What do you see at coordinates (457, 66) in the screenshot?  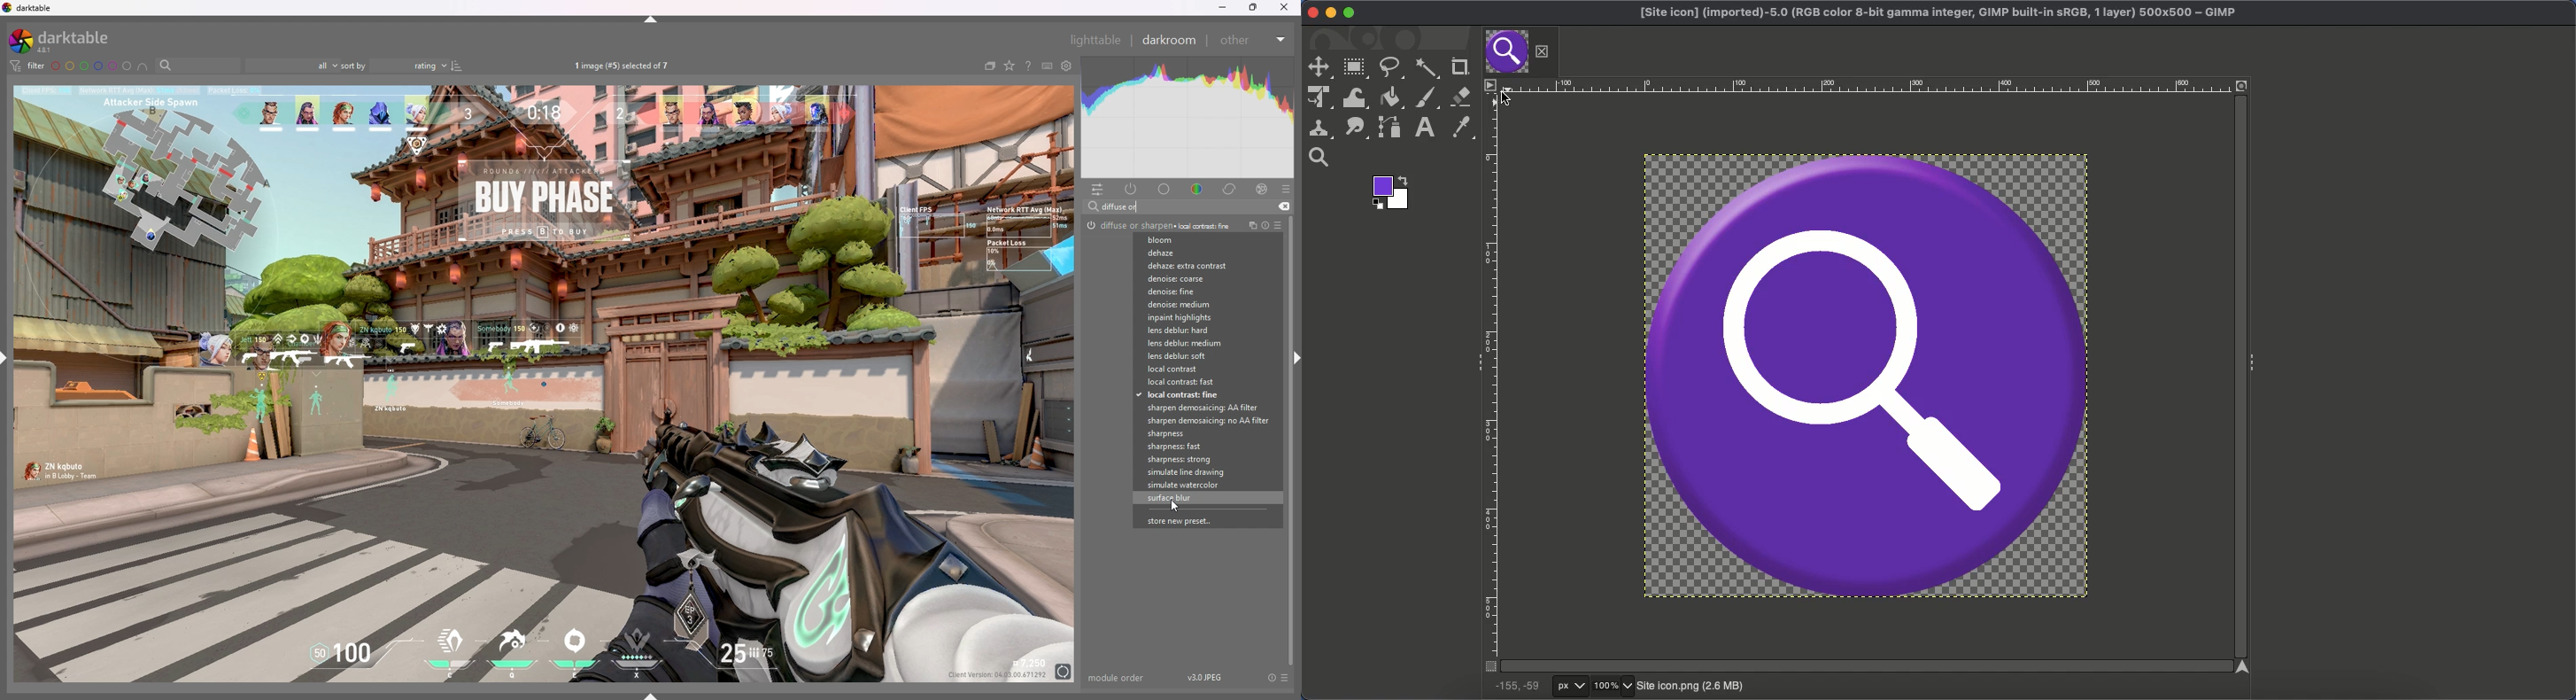 I see `reverse sort order` at bounding box center [457, 66].